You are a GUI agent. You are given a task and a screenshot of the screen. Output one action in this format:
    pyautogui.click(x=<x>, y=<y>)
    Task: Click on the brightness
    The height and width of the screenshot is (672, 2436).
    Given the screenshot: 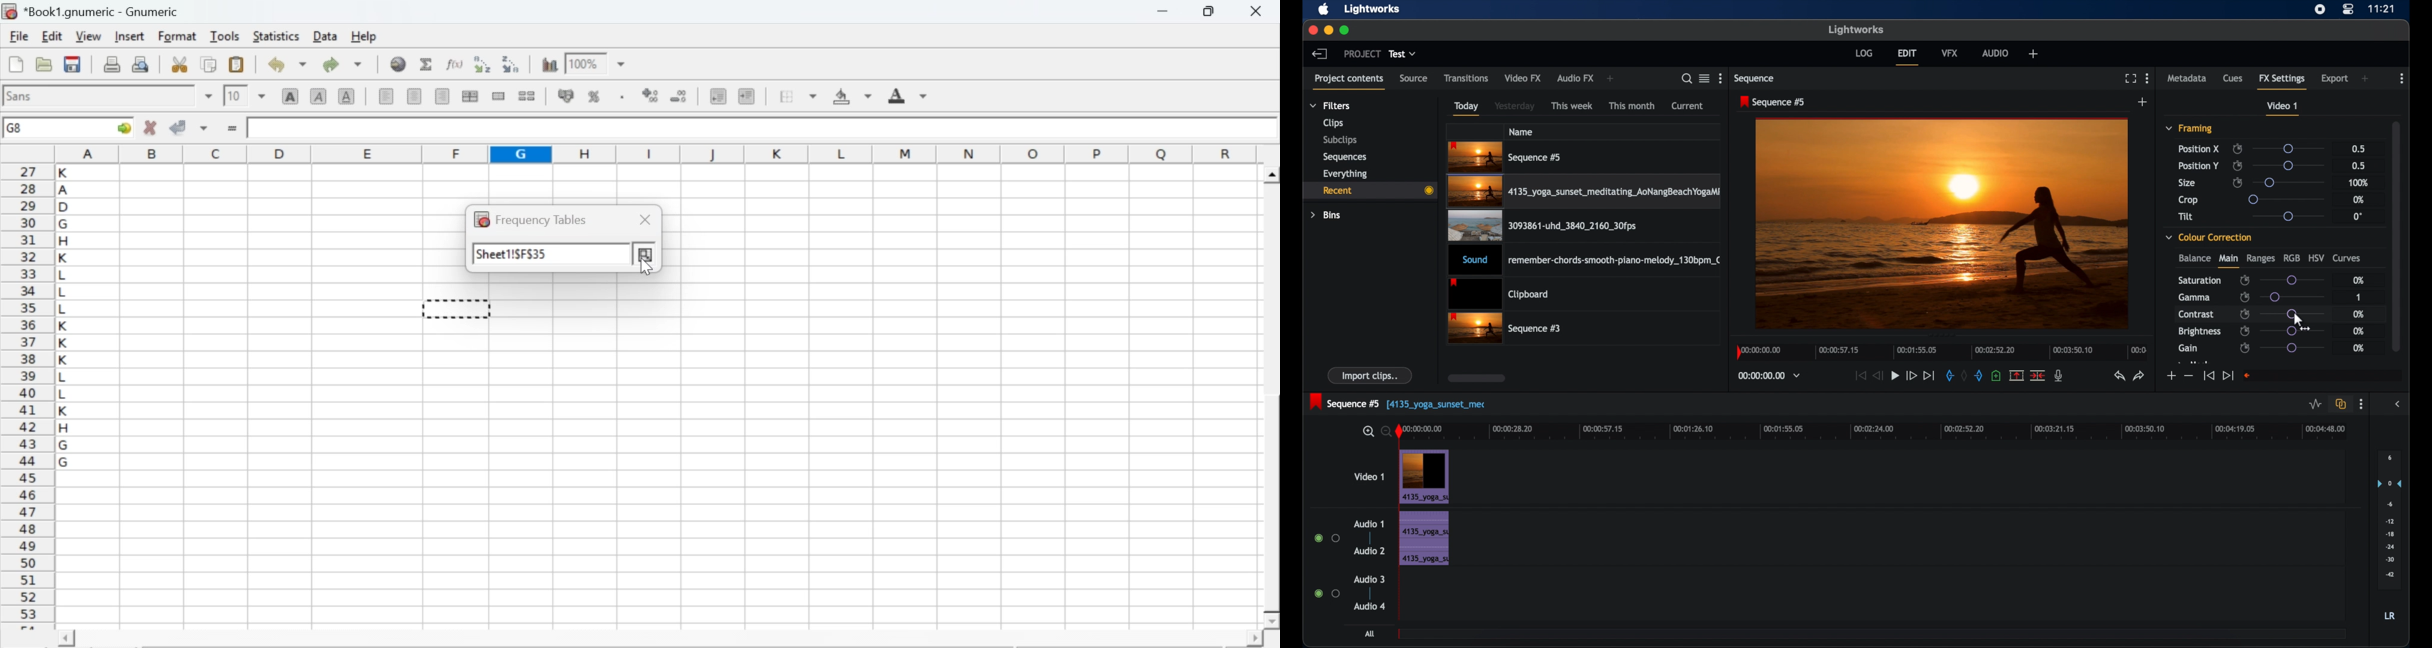 What is the action you would take?
    pyautogui.click(x=2199, y=332)
    